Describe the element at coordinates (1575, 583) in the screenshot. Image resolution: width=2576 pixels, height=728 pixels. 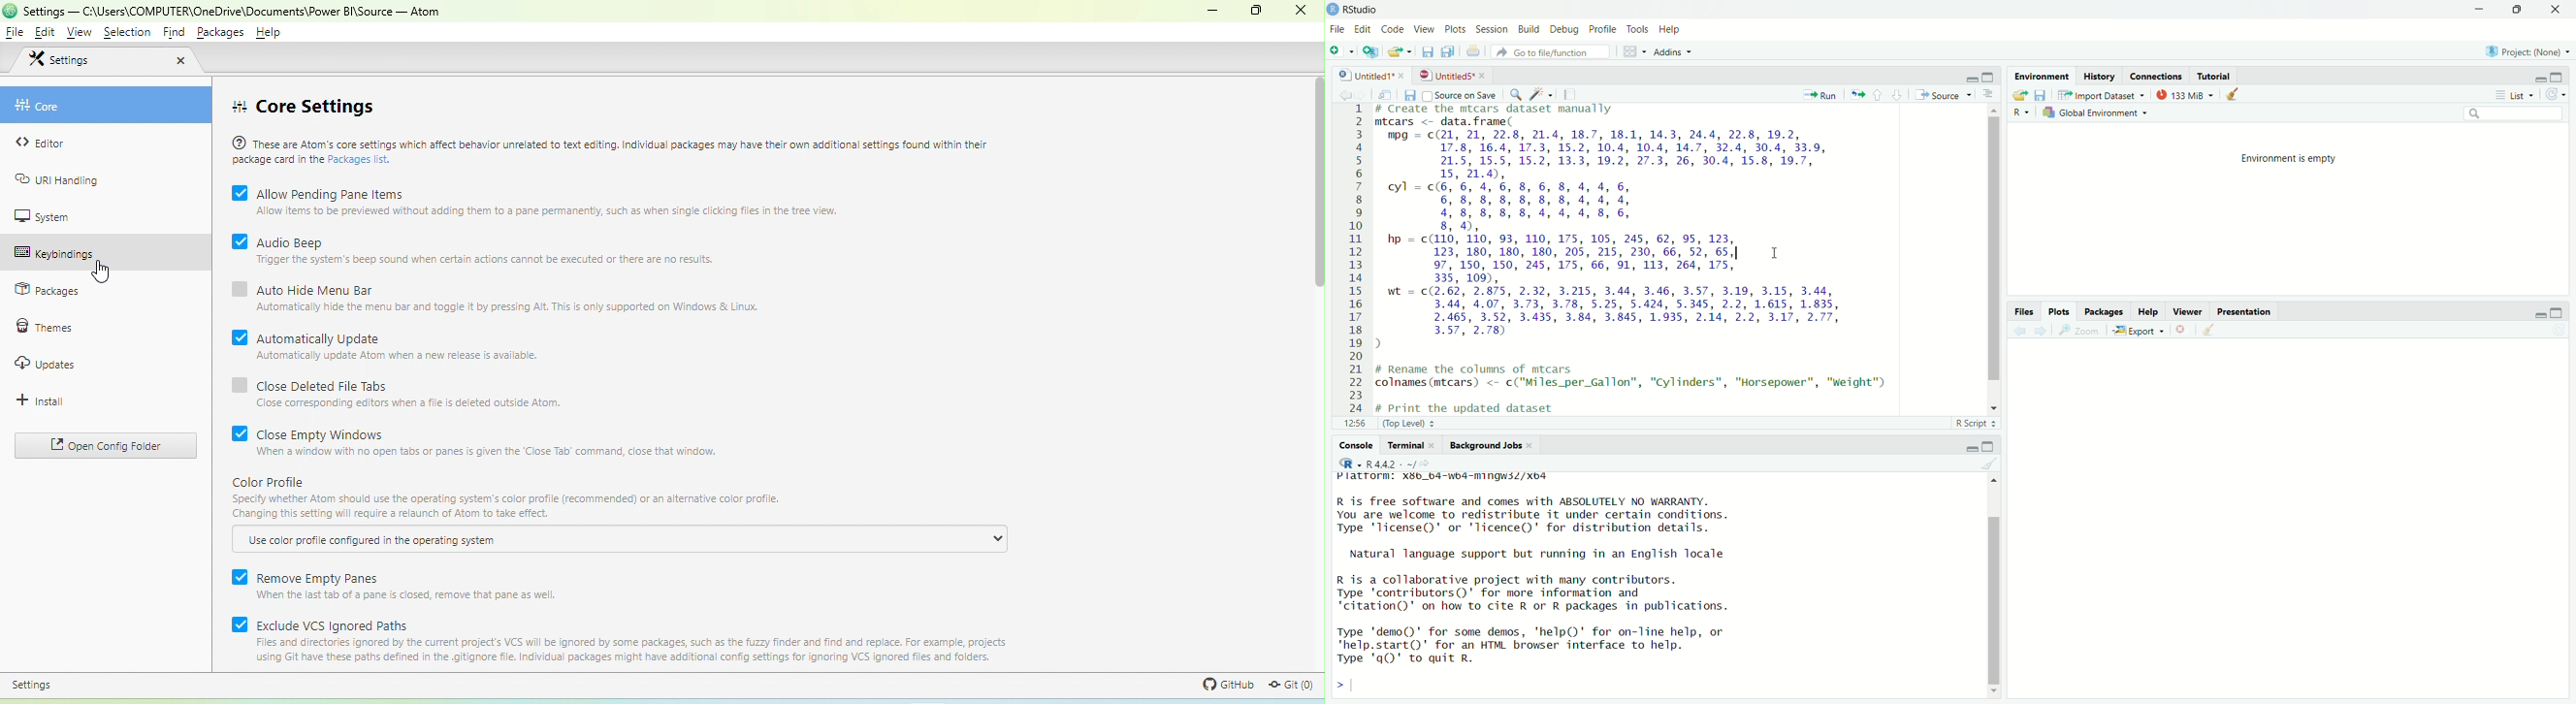
I see `platrorm: x¥b_b4-wb4-mingw3Z/xo4

R is free software and comes with ABSOLUTELY NO WARRANTY.

You are welcome to redistribute it under certain conditions.

Type 'license()' or 'licence()' for distribution details.
Natural language support but running in an English locale

R is a collaborative project with many contributors.

Type 'contributors()' for more information and

'citation()' on how to cite R or R packages in publications.

Type 'demo()' for some demos, 'help()' for on-Tine help, or

'help.start()"' for an HTML browser interface to help.

Type 'qQ' to quit R.

>` at that location.